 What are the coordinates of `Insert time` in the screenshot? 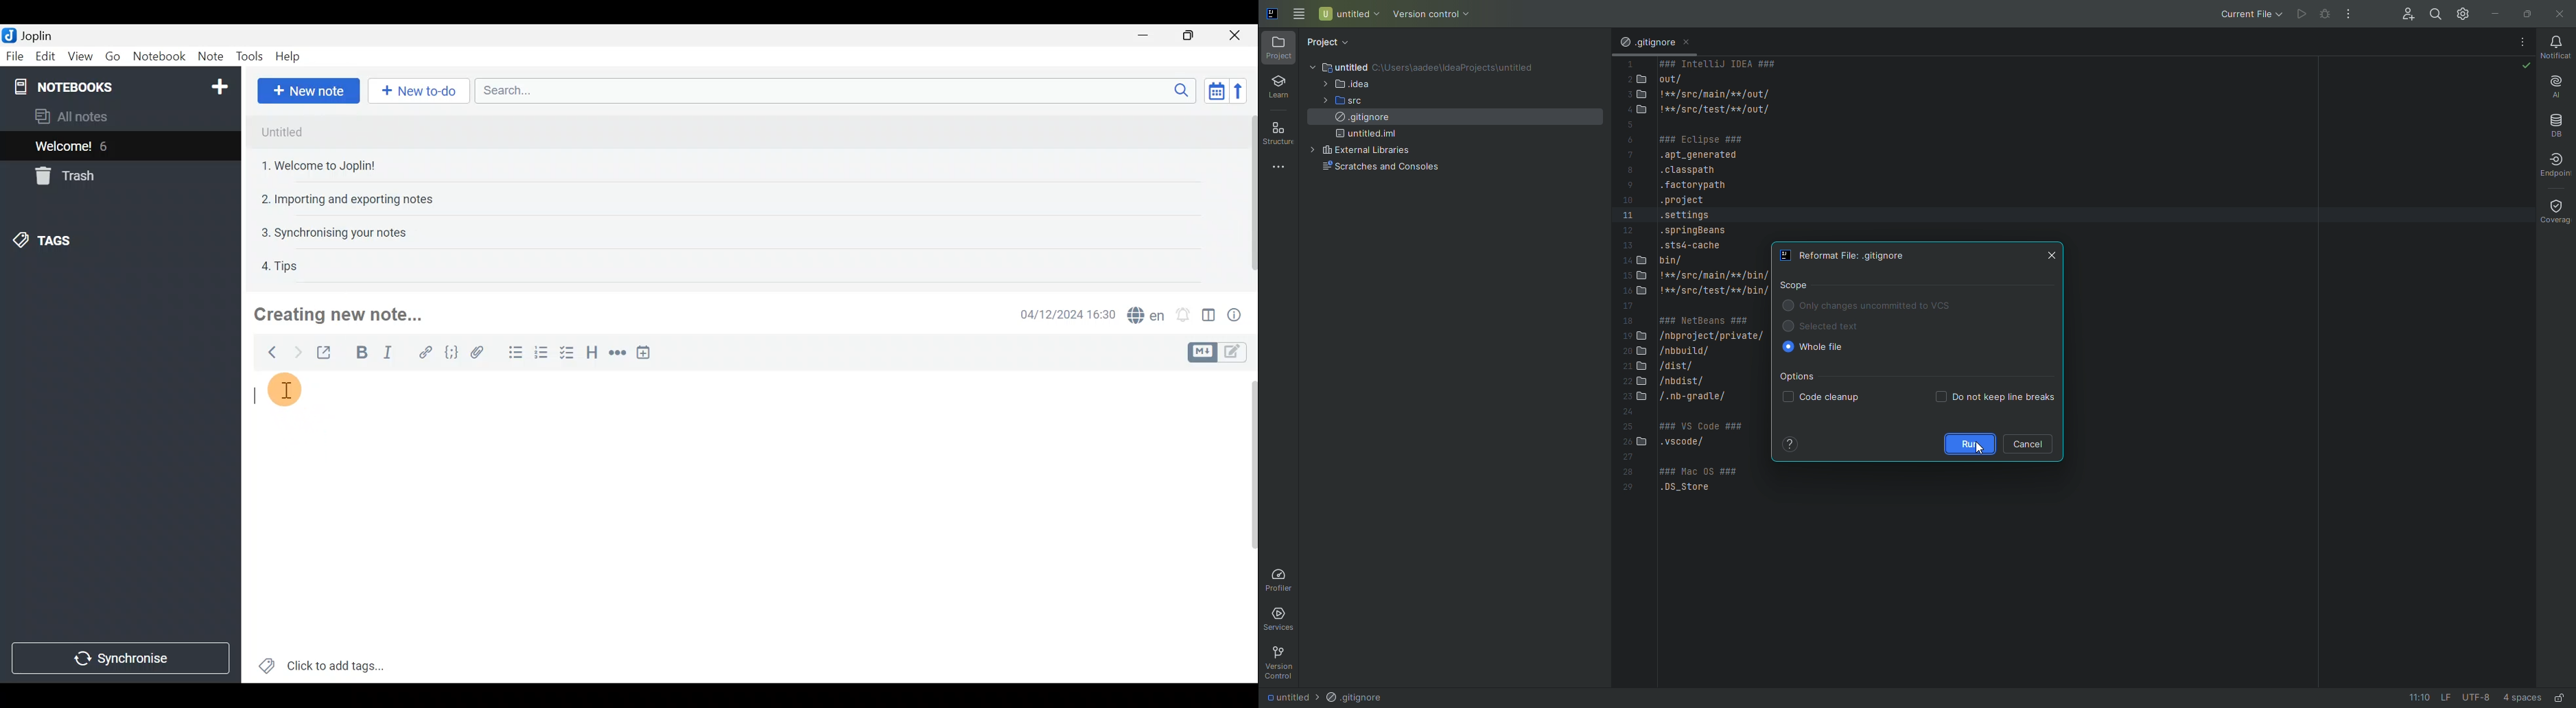 It's located at (647, 355).